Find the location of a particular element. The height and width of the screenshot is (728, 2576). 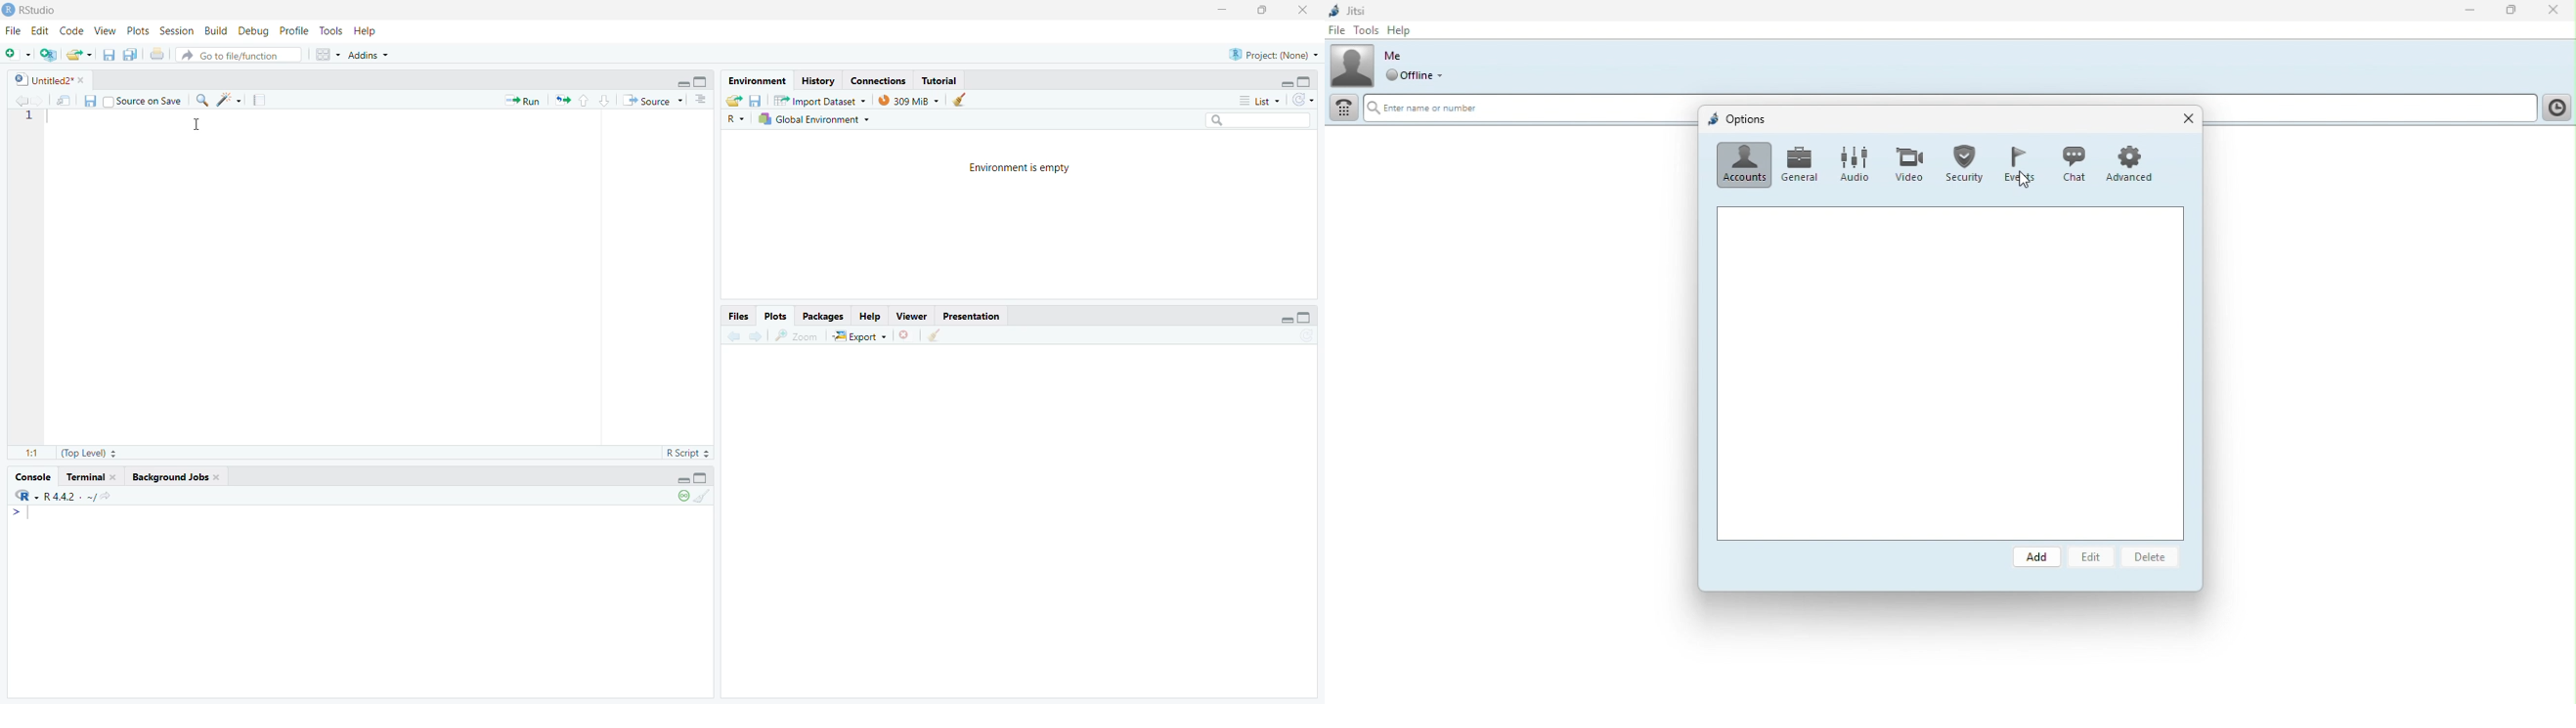

Packages is located at coordinates (821, 316).